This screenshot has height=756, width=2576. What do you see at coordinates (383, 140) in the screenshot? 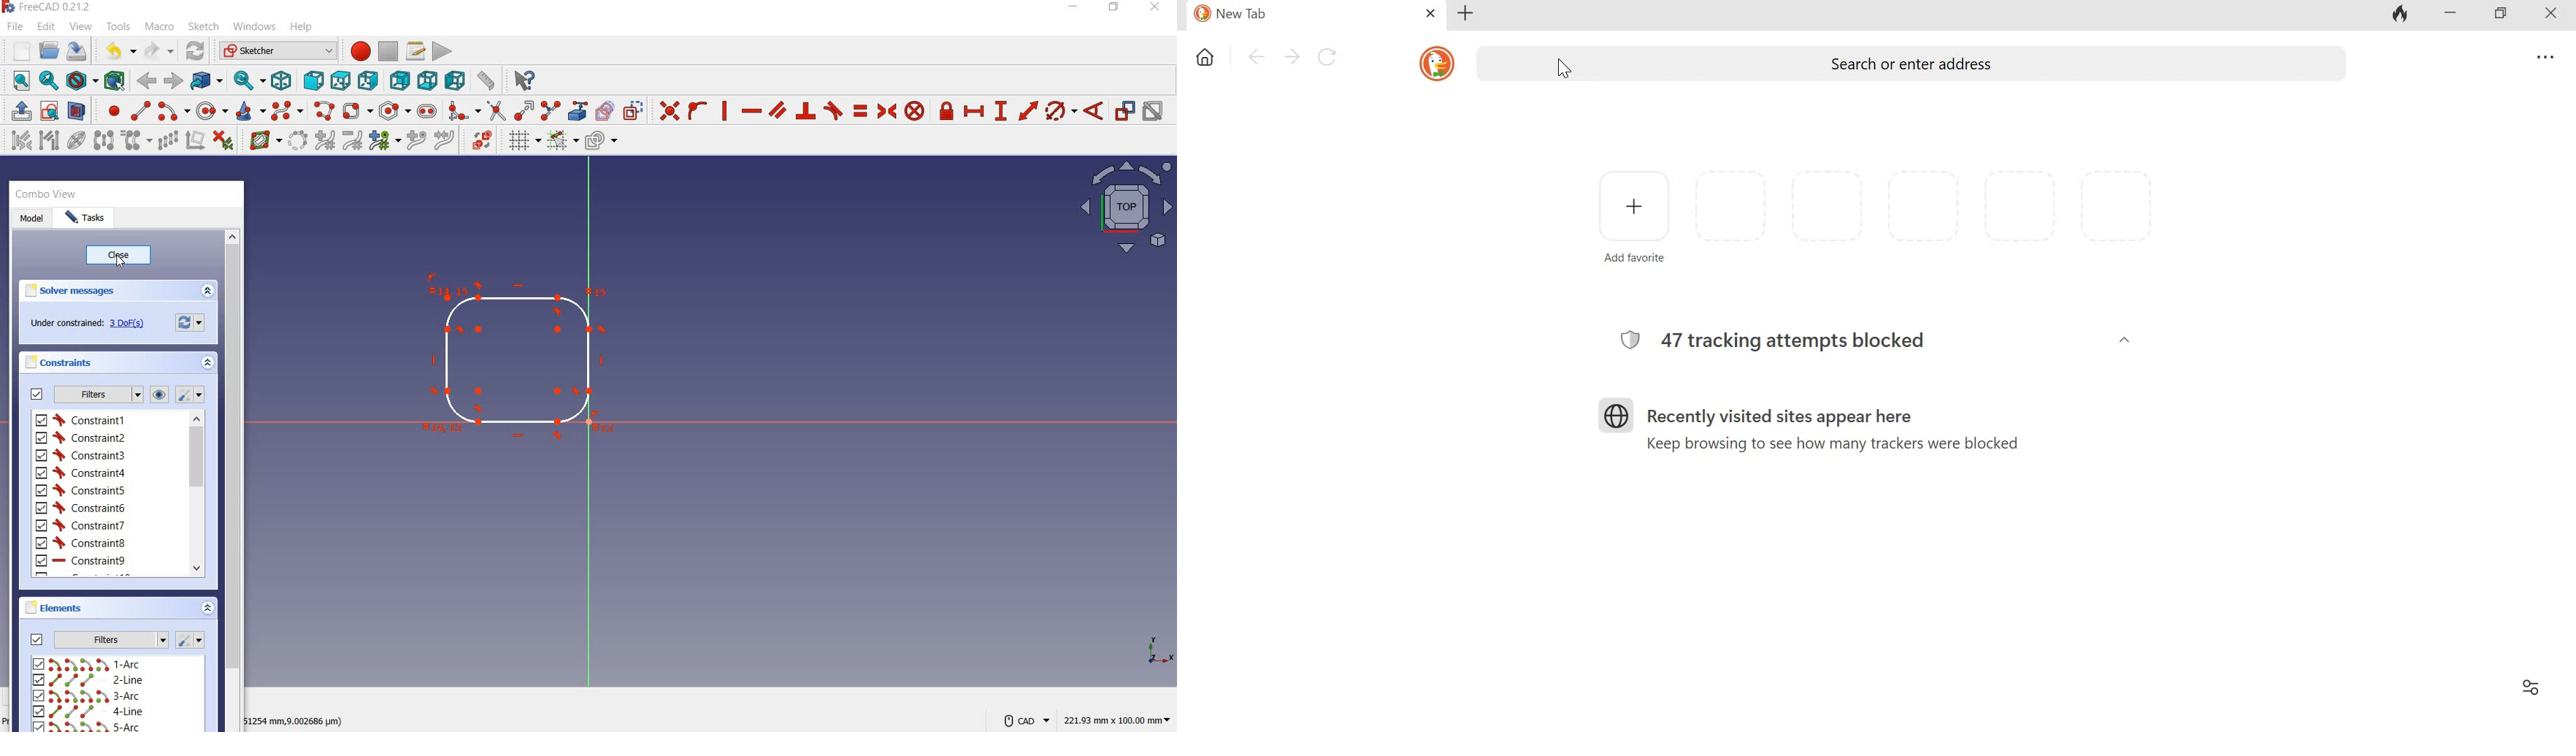
I see `modify knot multiplicity` at bounding box center [383, 140].